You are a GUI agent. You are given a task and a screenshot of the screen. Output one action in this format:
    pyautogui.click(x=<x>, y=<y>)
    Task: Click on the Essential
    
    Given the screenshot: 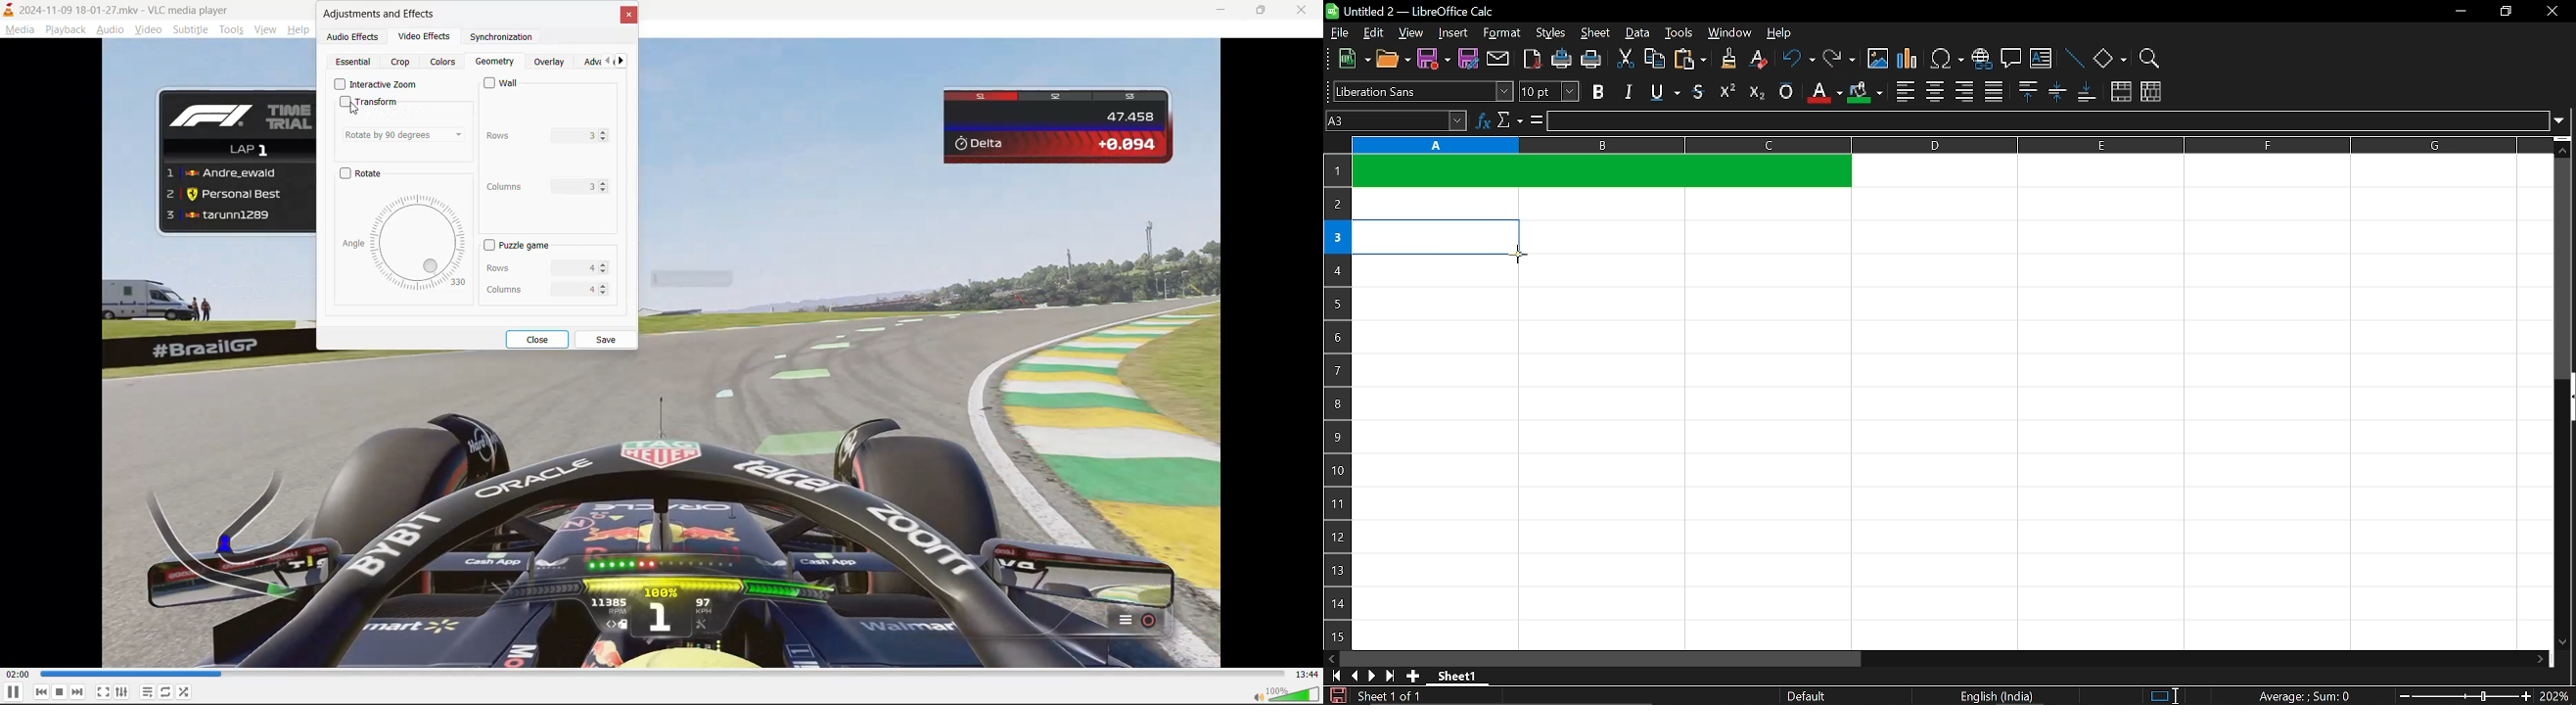 What is the action you would take?
    pyautogui.click(x=354, y=61)
    